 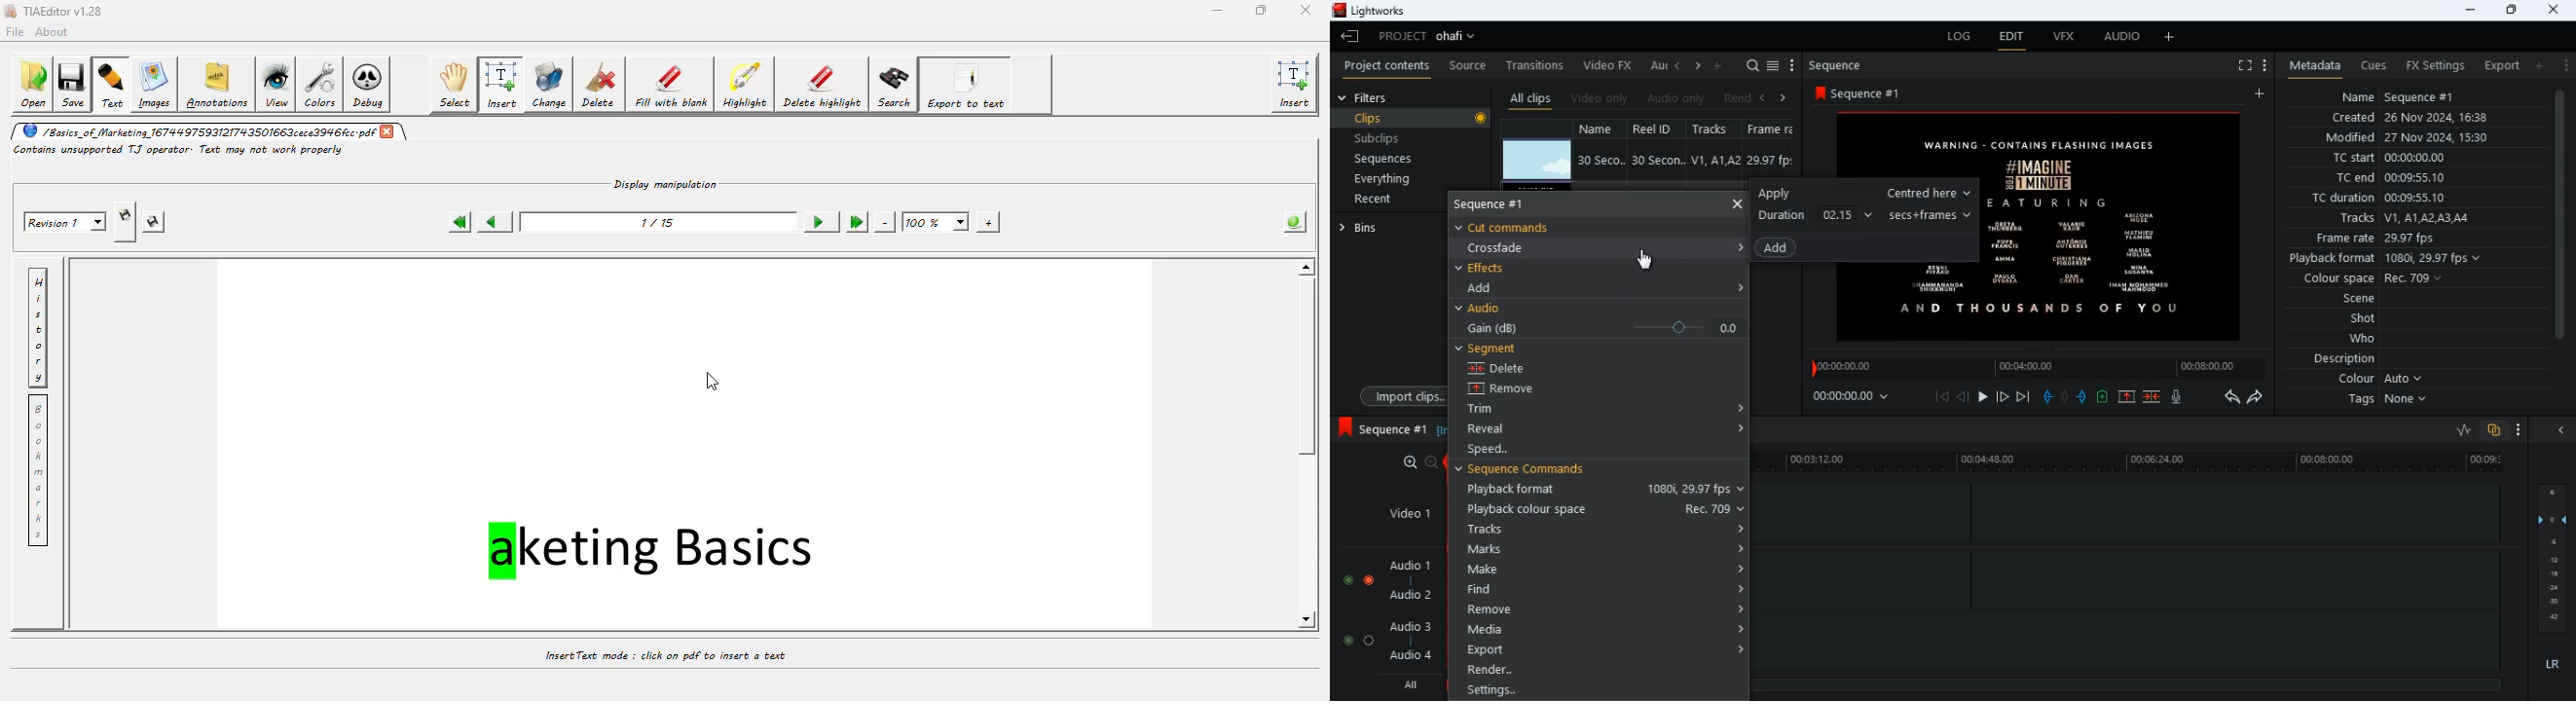 I want to click on close, so click(x=1737, y=203).